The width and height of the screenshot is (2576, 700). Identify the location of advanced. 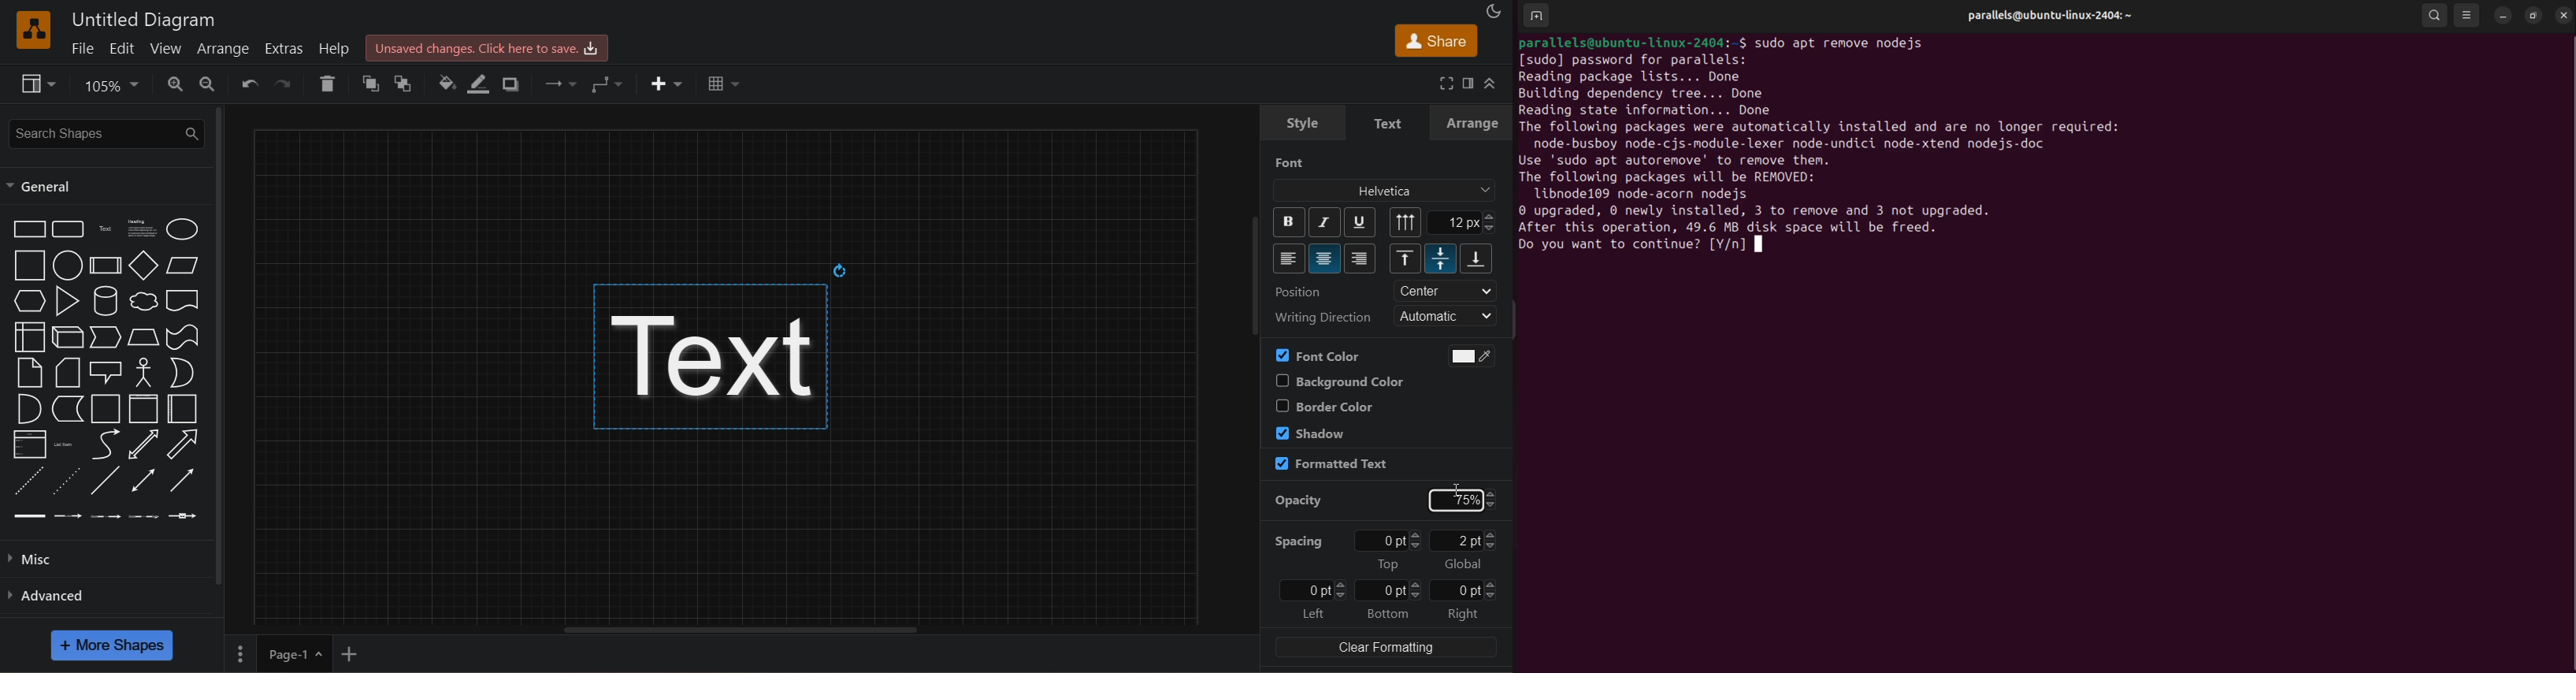
(104, 594).